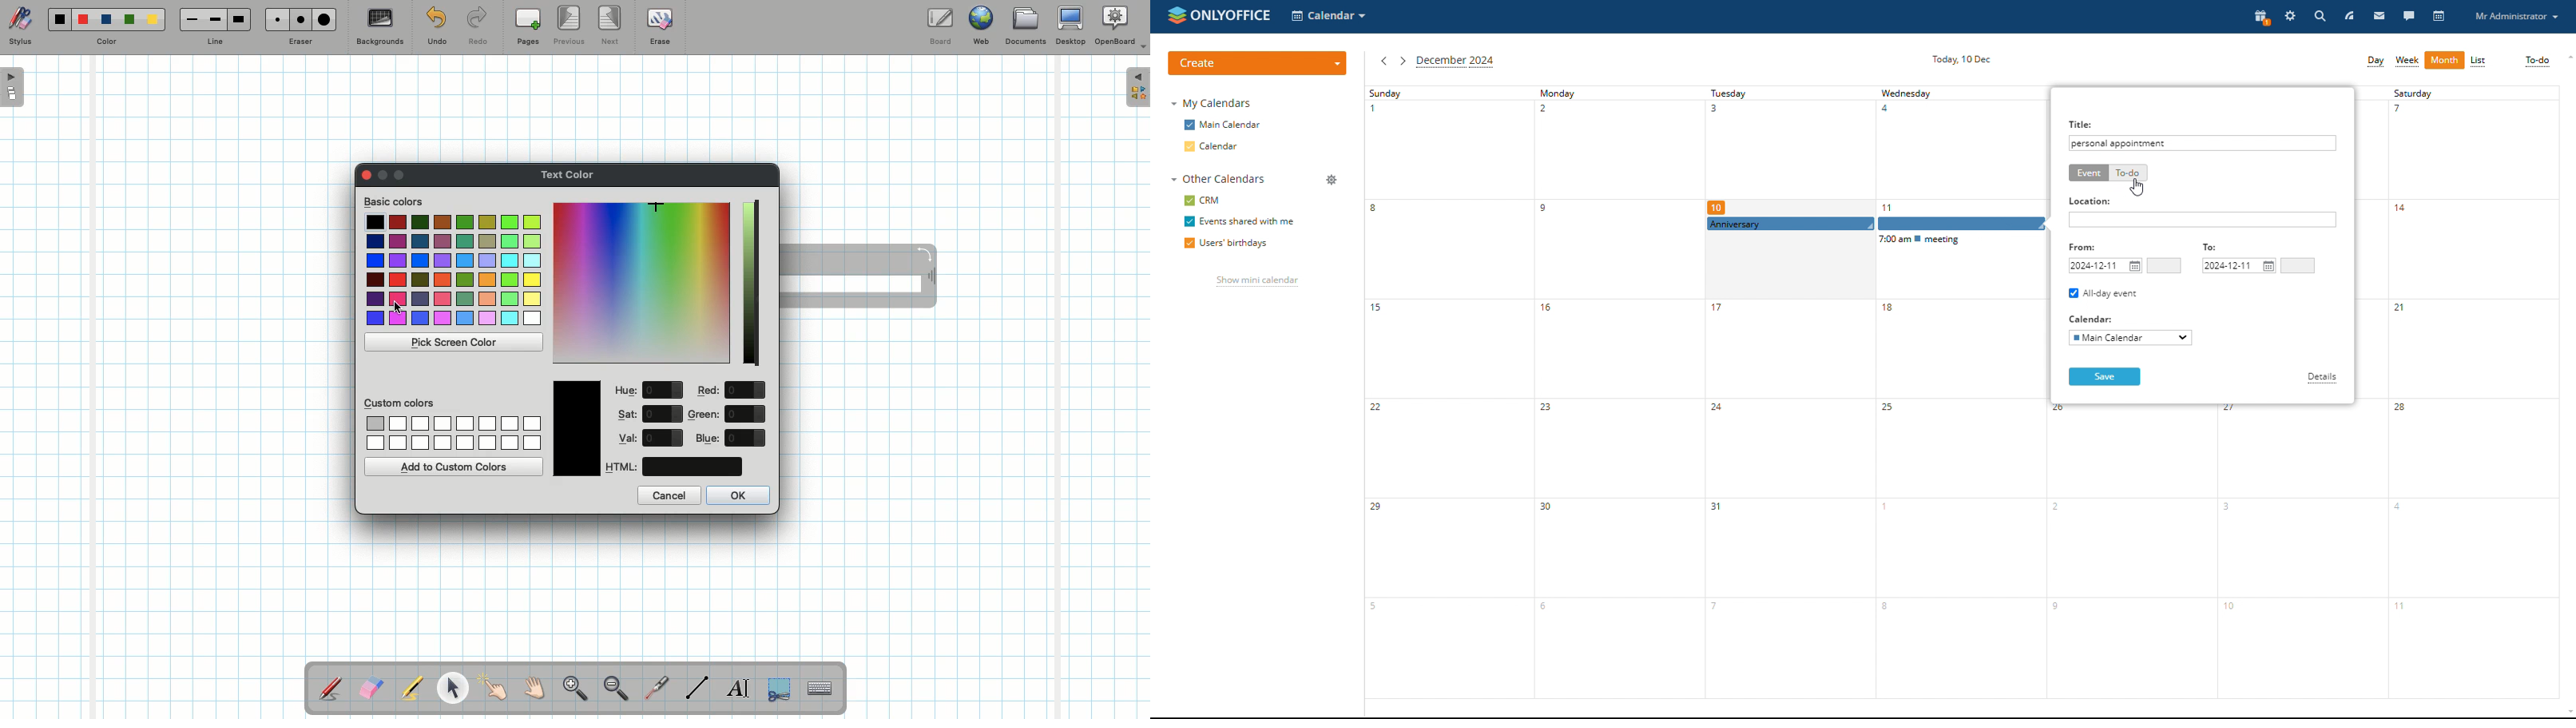 The width and height of the screenshot is (2576, 728). What do you see at coordinates (1218, 179) in the screenshot?
I see `other calendars` at bounding box center [1218, 179].